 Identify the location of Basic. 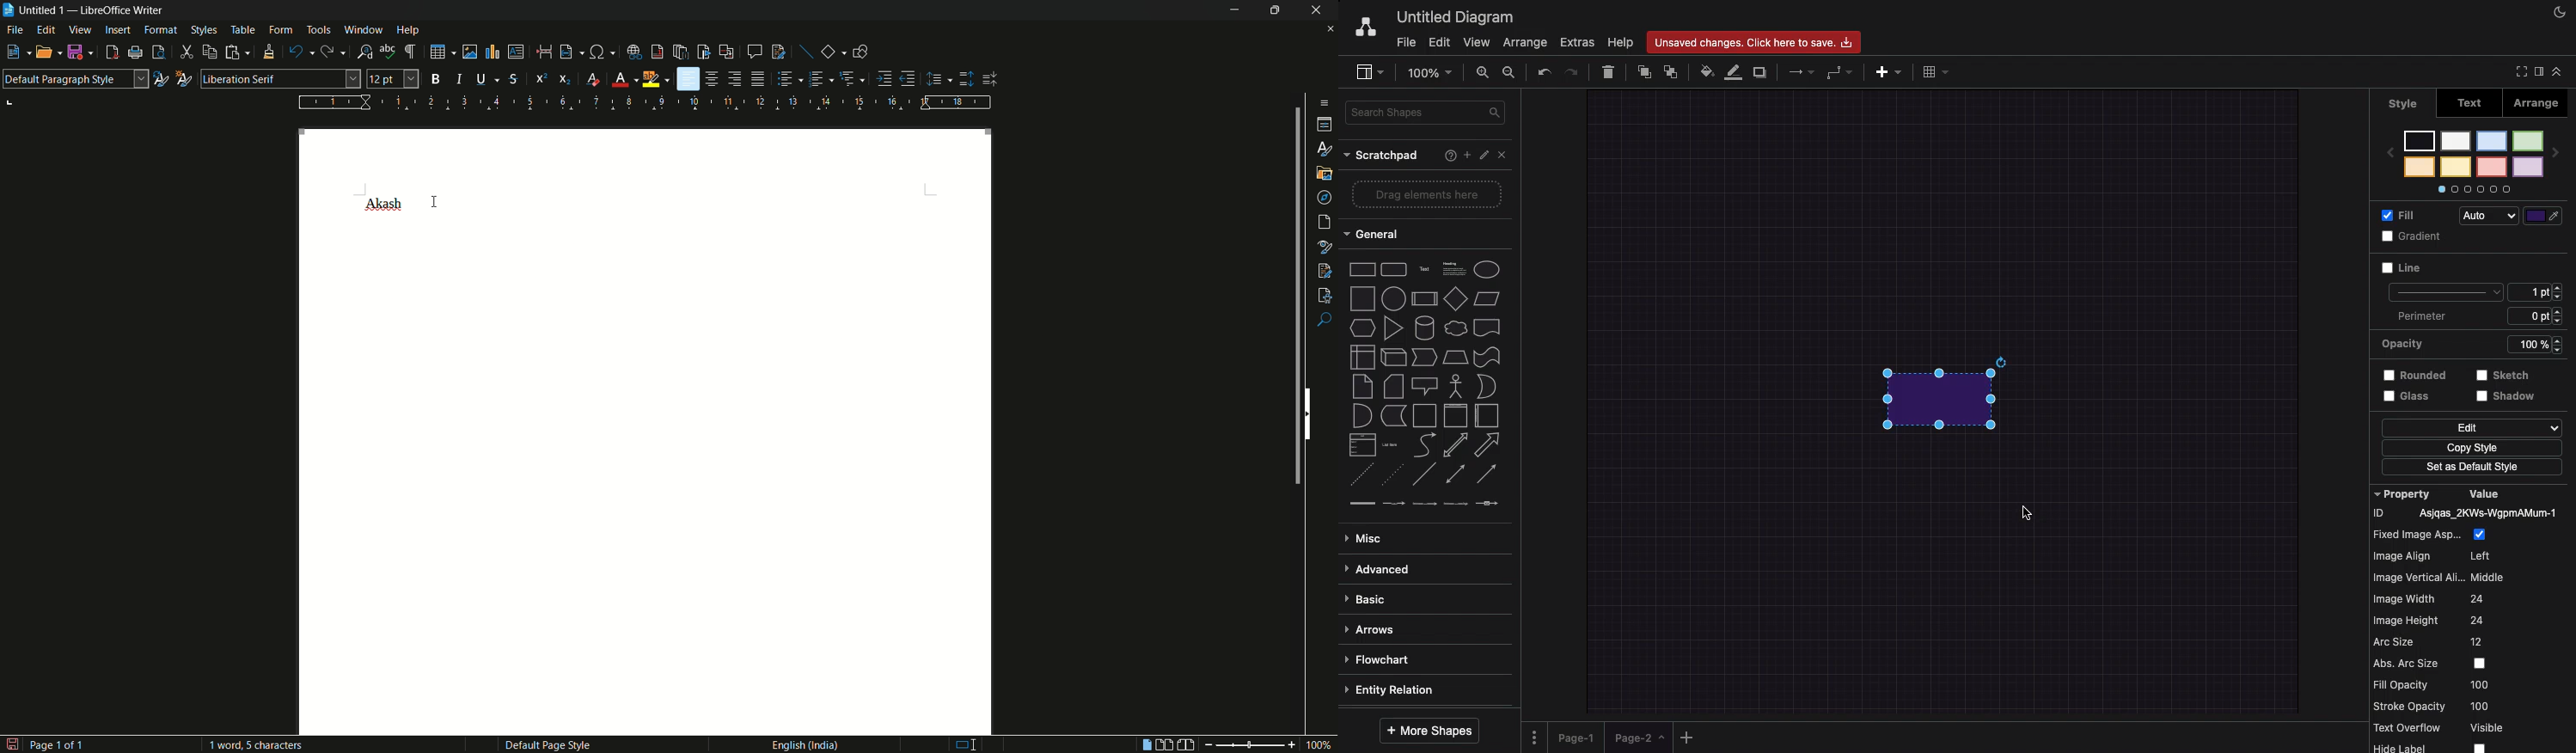
(1370, 595).